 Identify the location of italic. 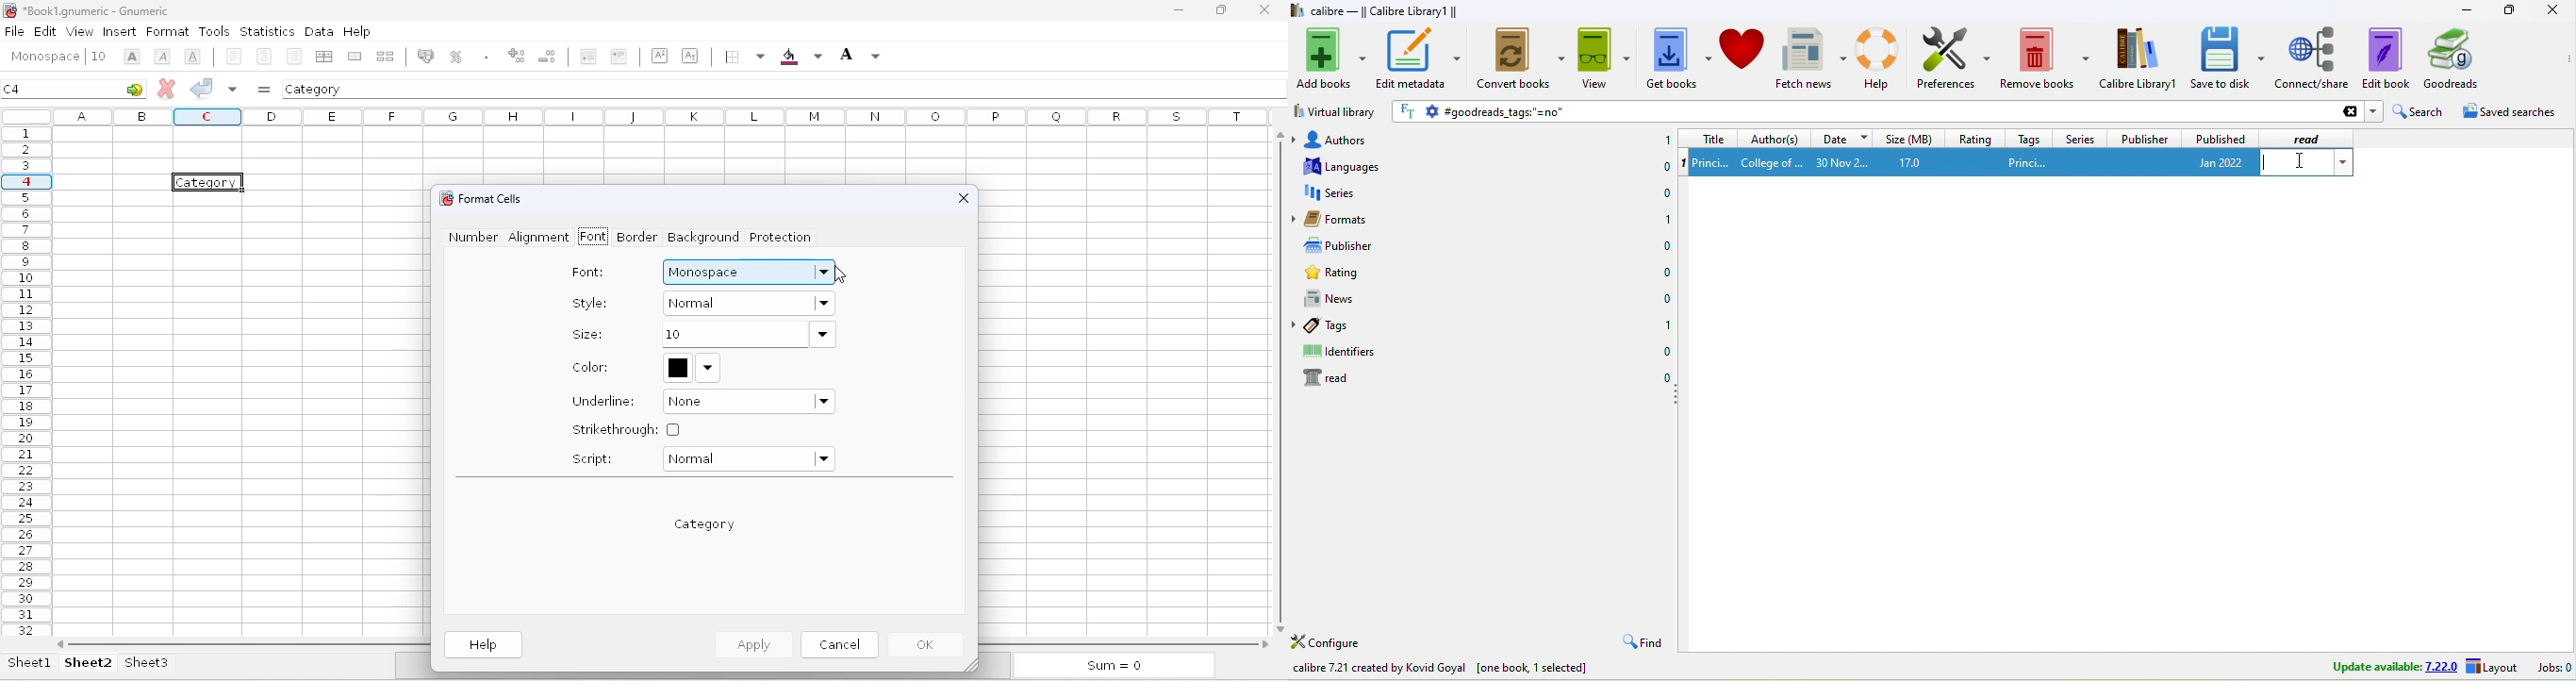
(162, 57).